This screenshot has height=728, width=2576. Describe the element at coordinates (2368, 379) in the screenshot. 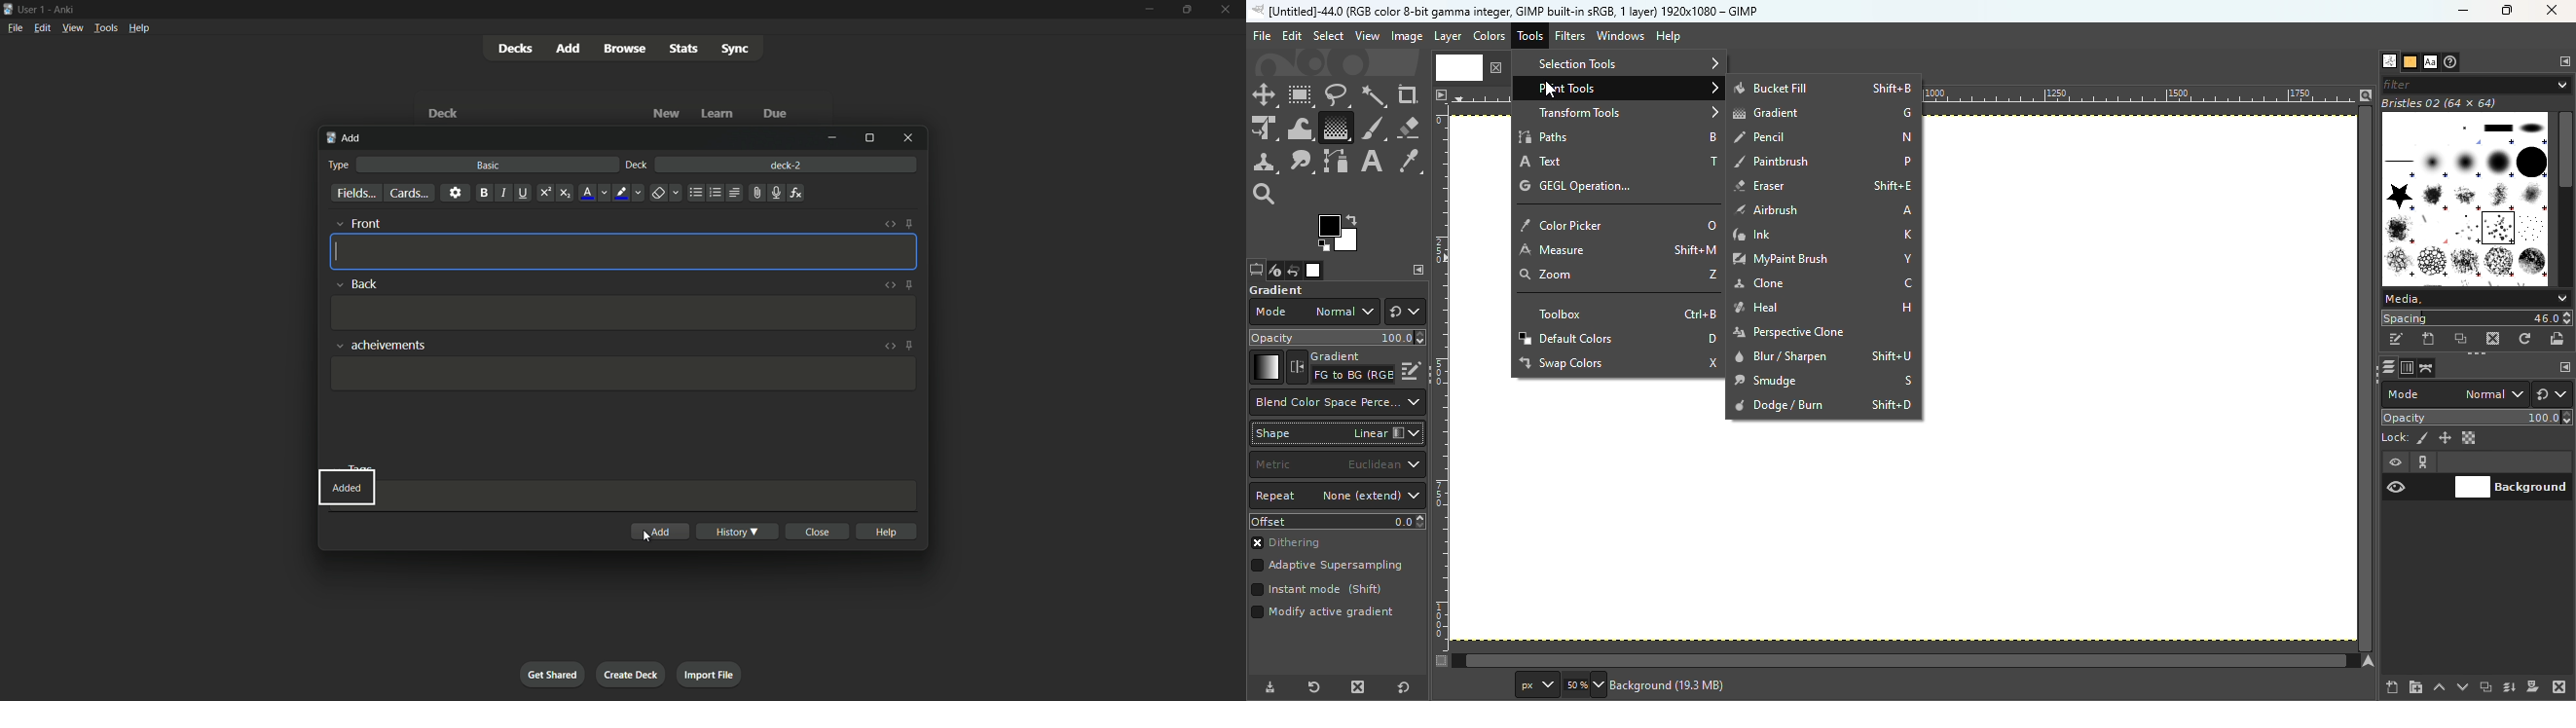

I see `Horizontal scroll bar` at that location.